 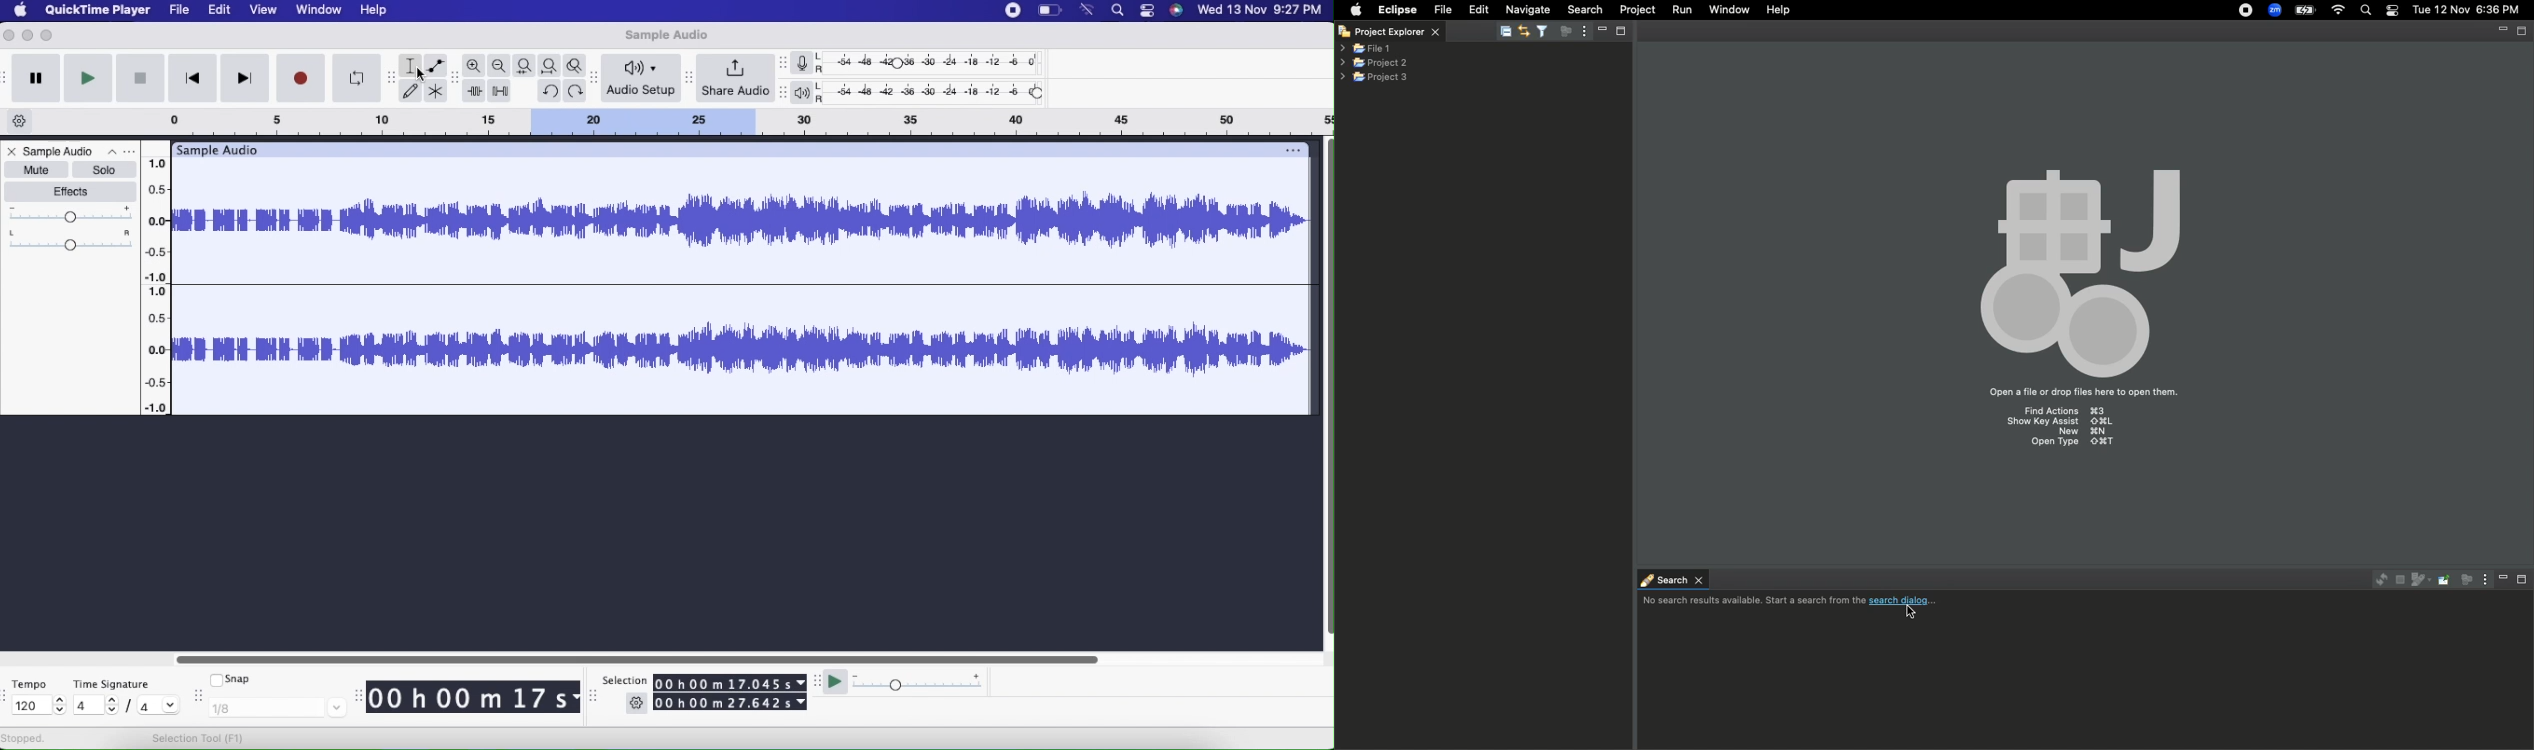 I want to click on /, so click(x=132, y=709).